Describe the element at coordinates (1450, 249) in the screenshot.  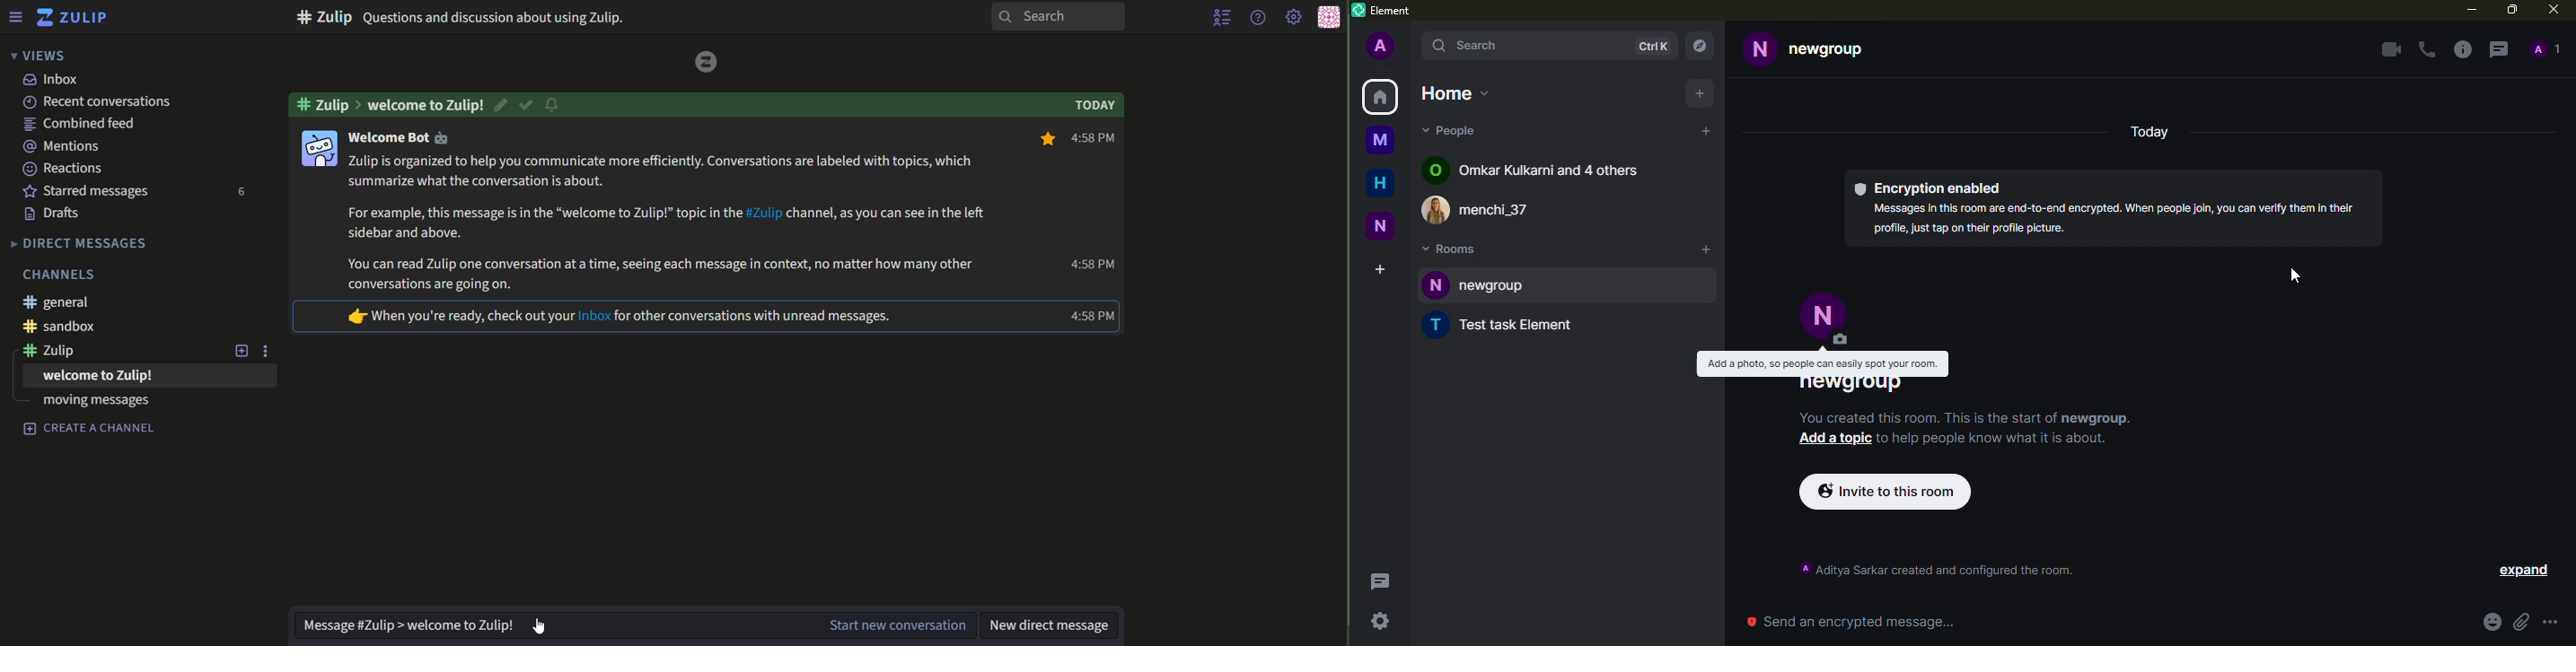
I see `rooms` at that location.